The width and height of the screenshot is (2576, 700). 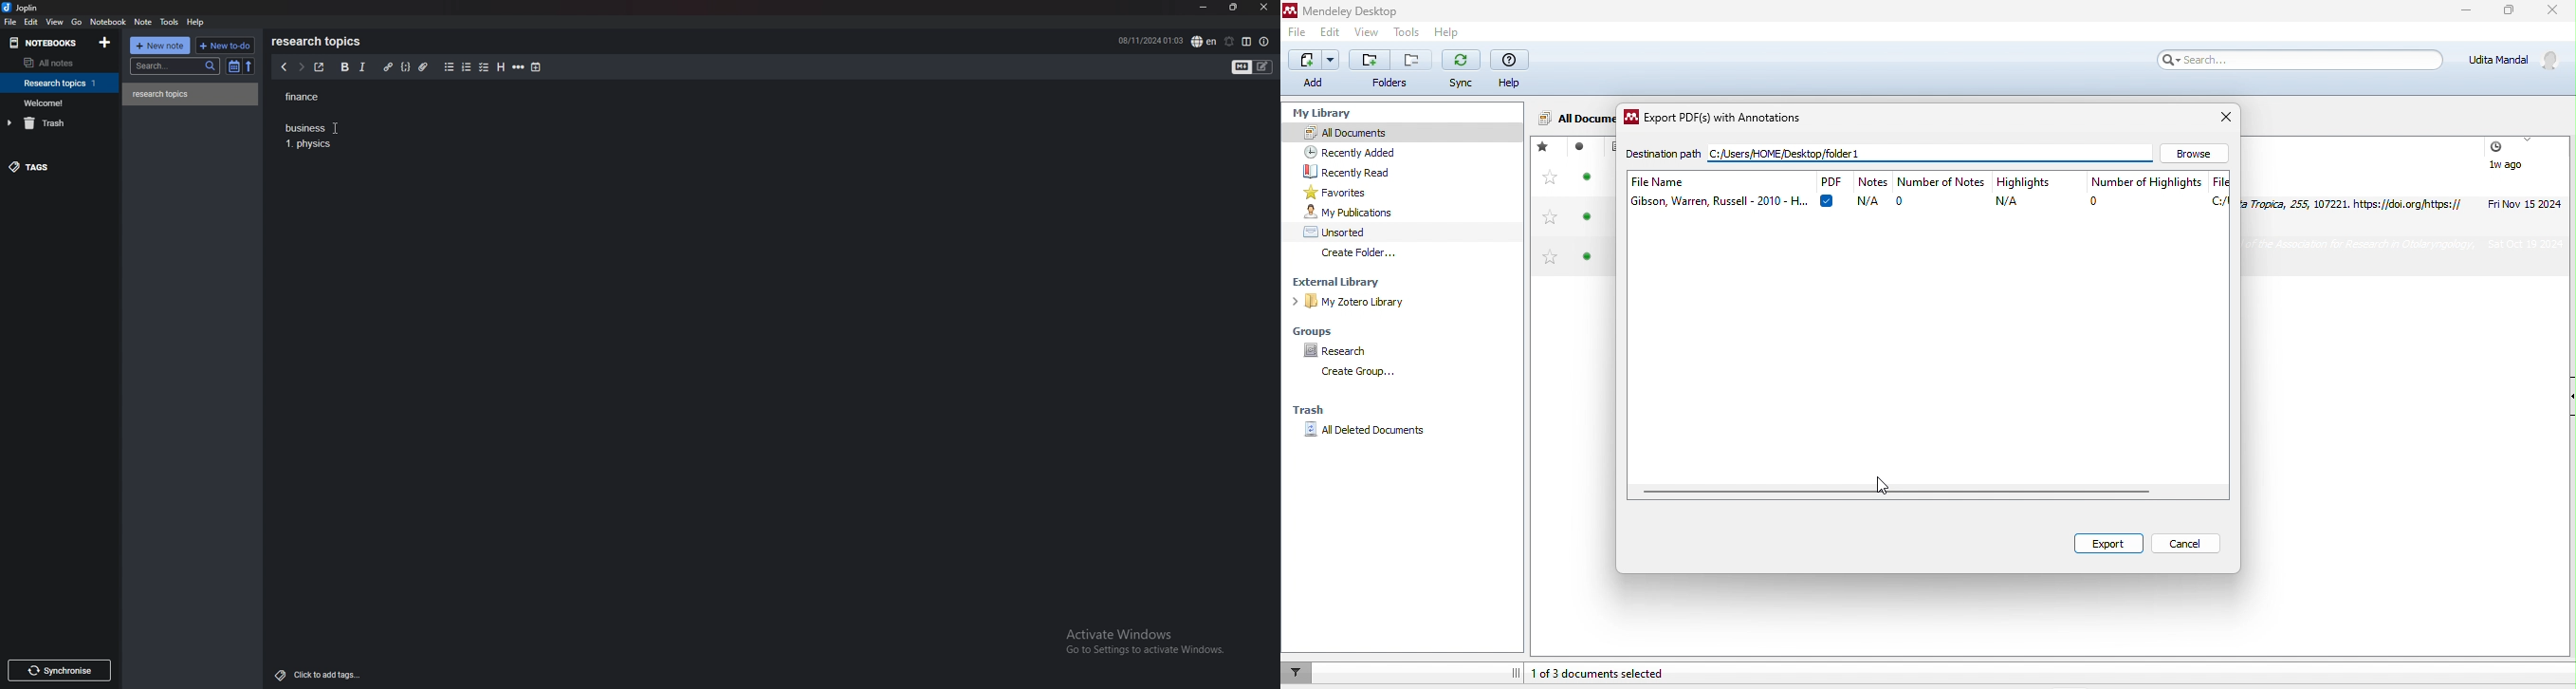 I want to click on view, so click(x=55, y=22).